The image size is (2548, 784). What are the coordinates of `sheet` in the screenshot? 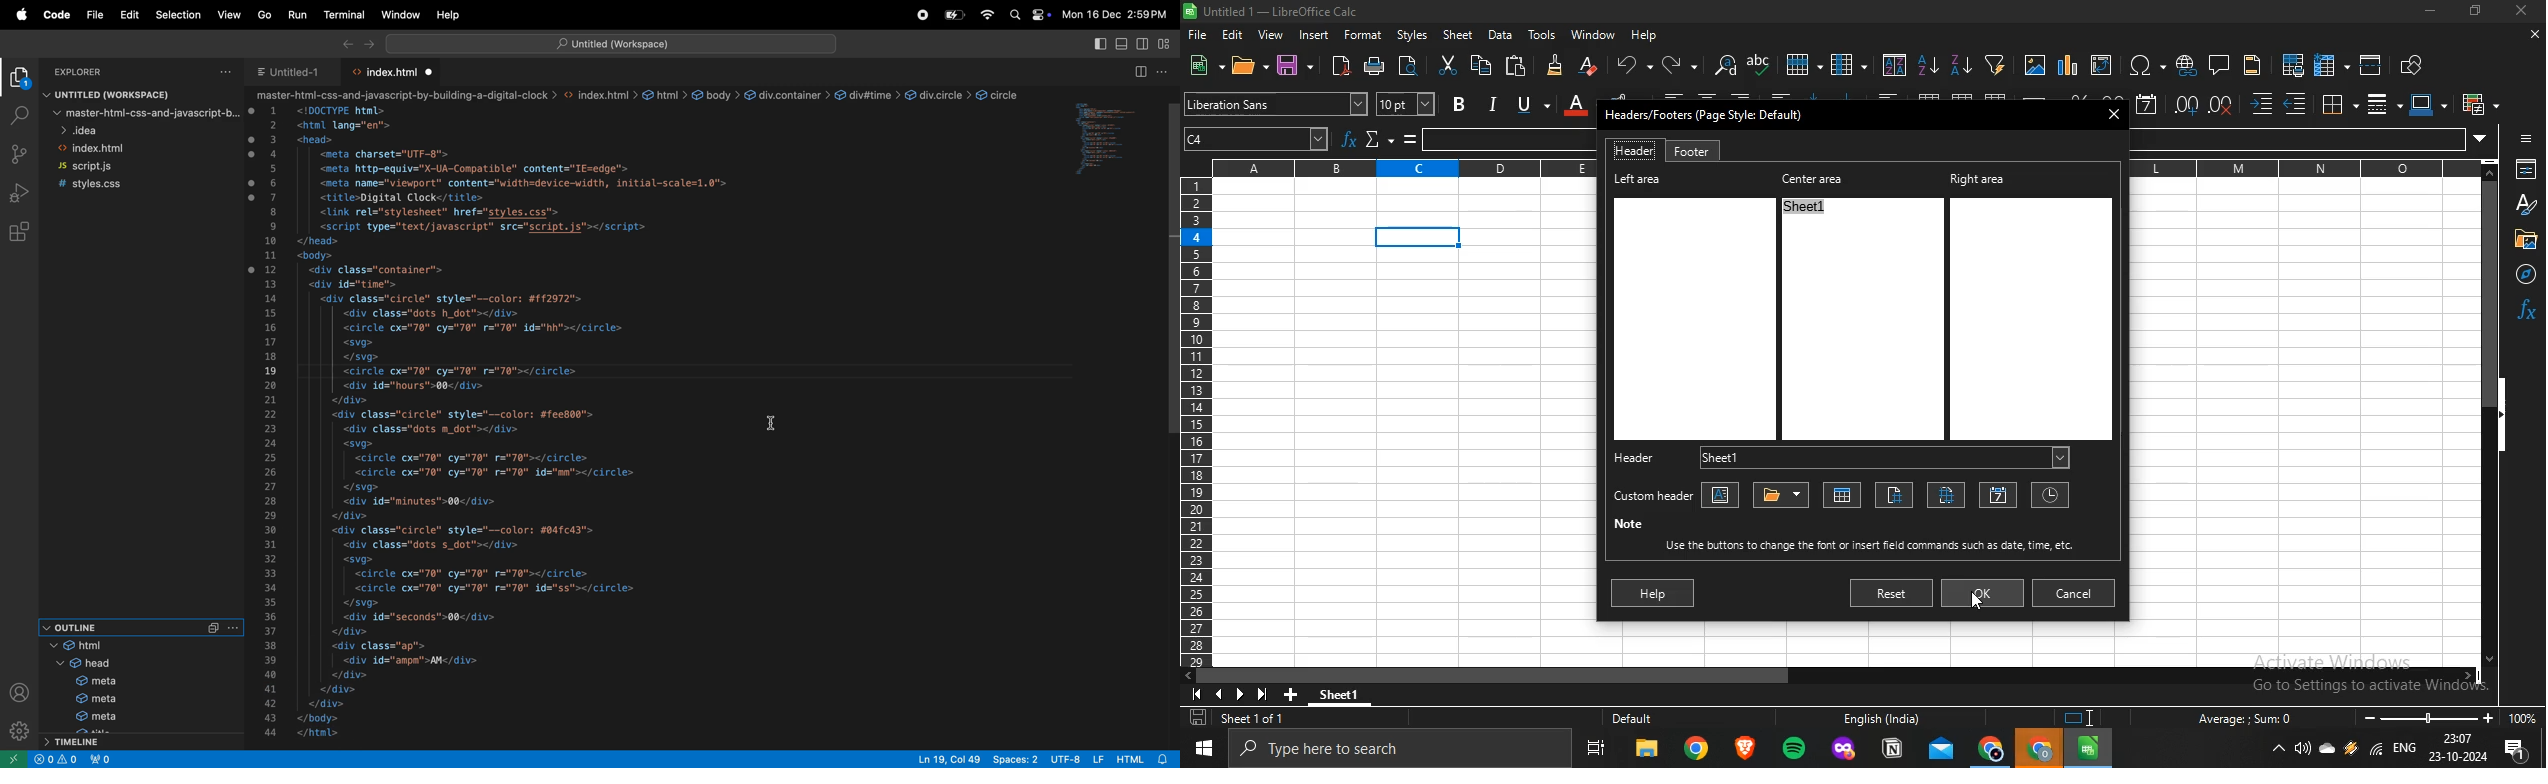 It's located at (1459, 35).